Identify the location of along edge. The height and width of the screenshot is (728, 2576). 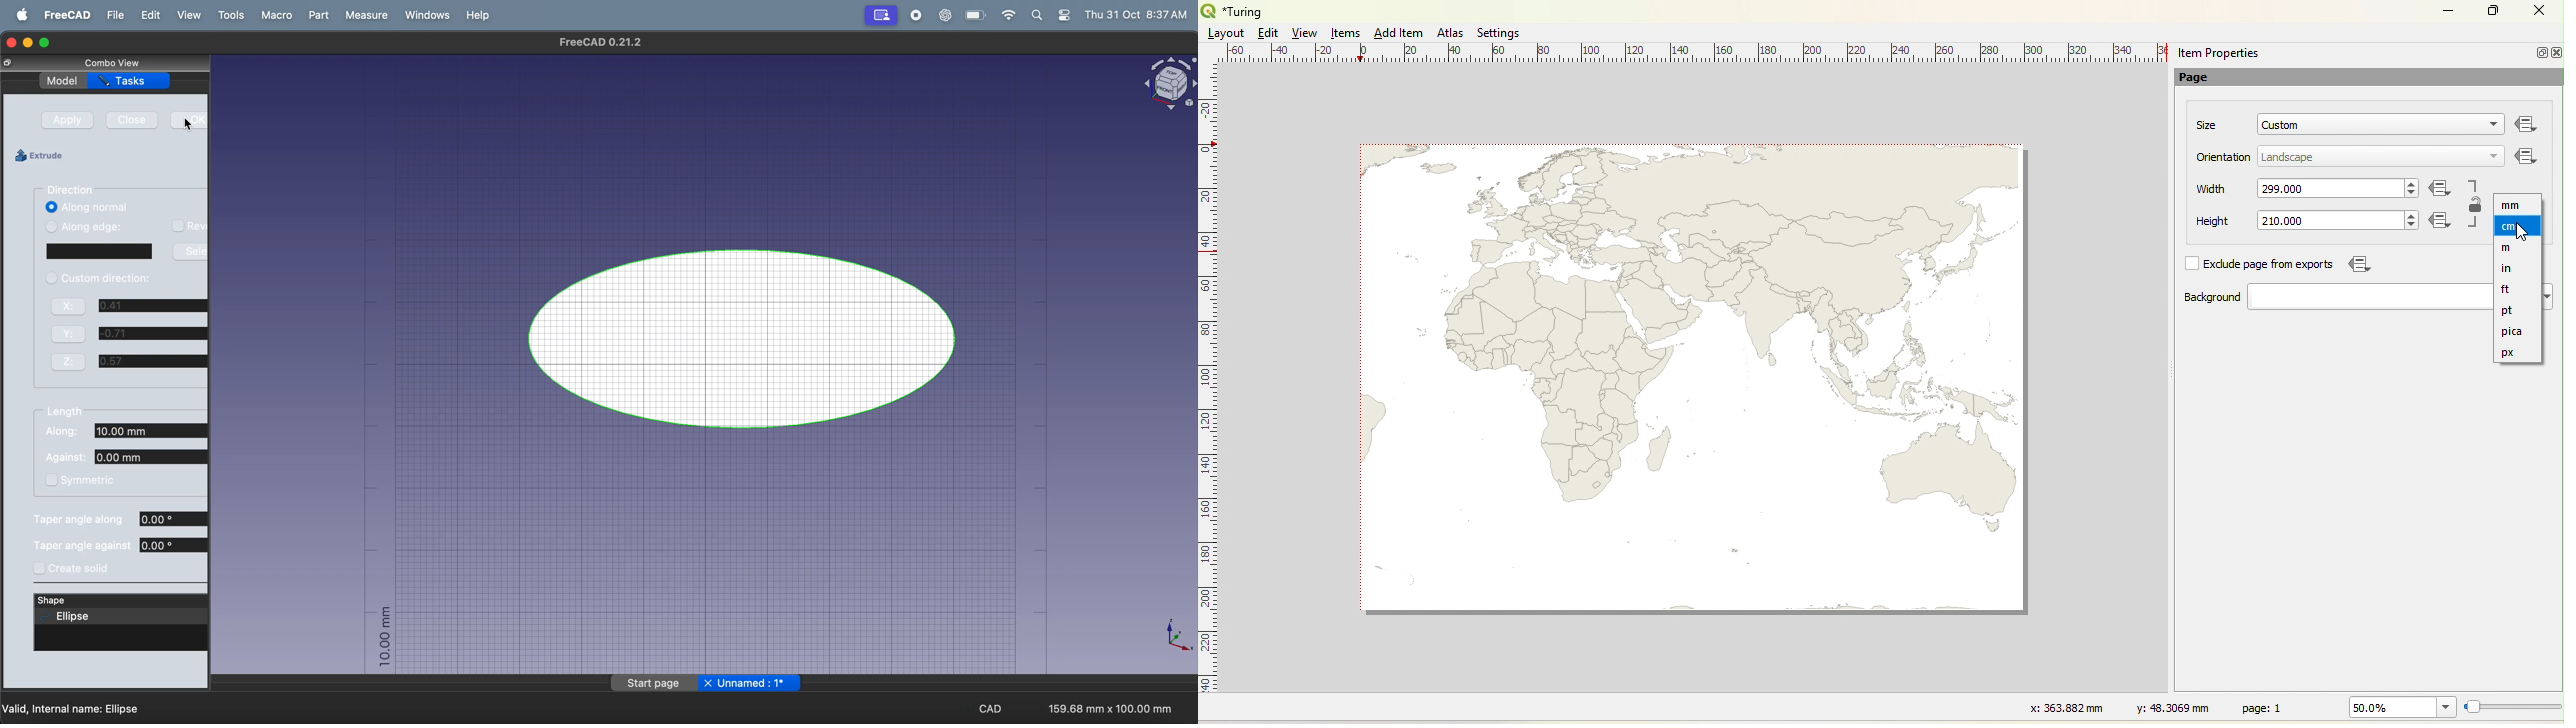
(89, 226).